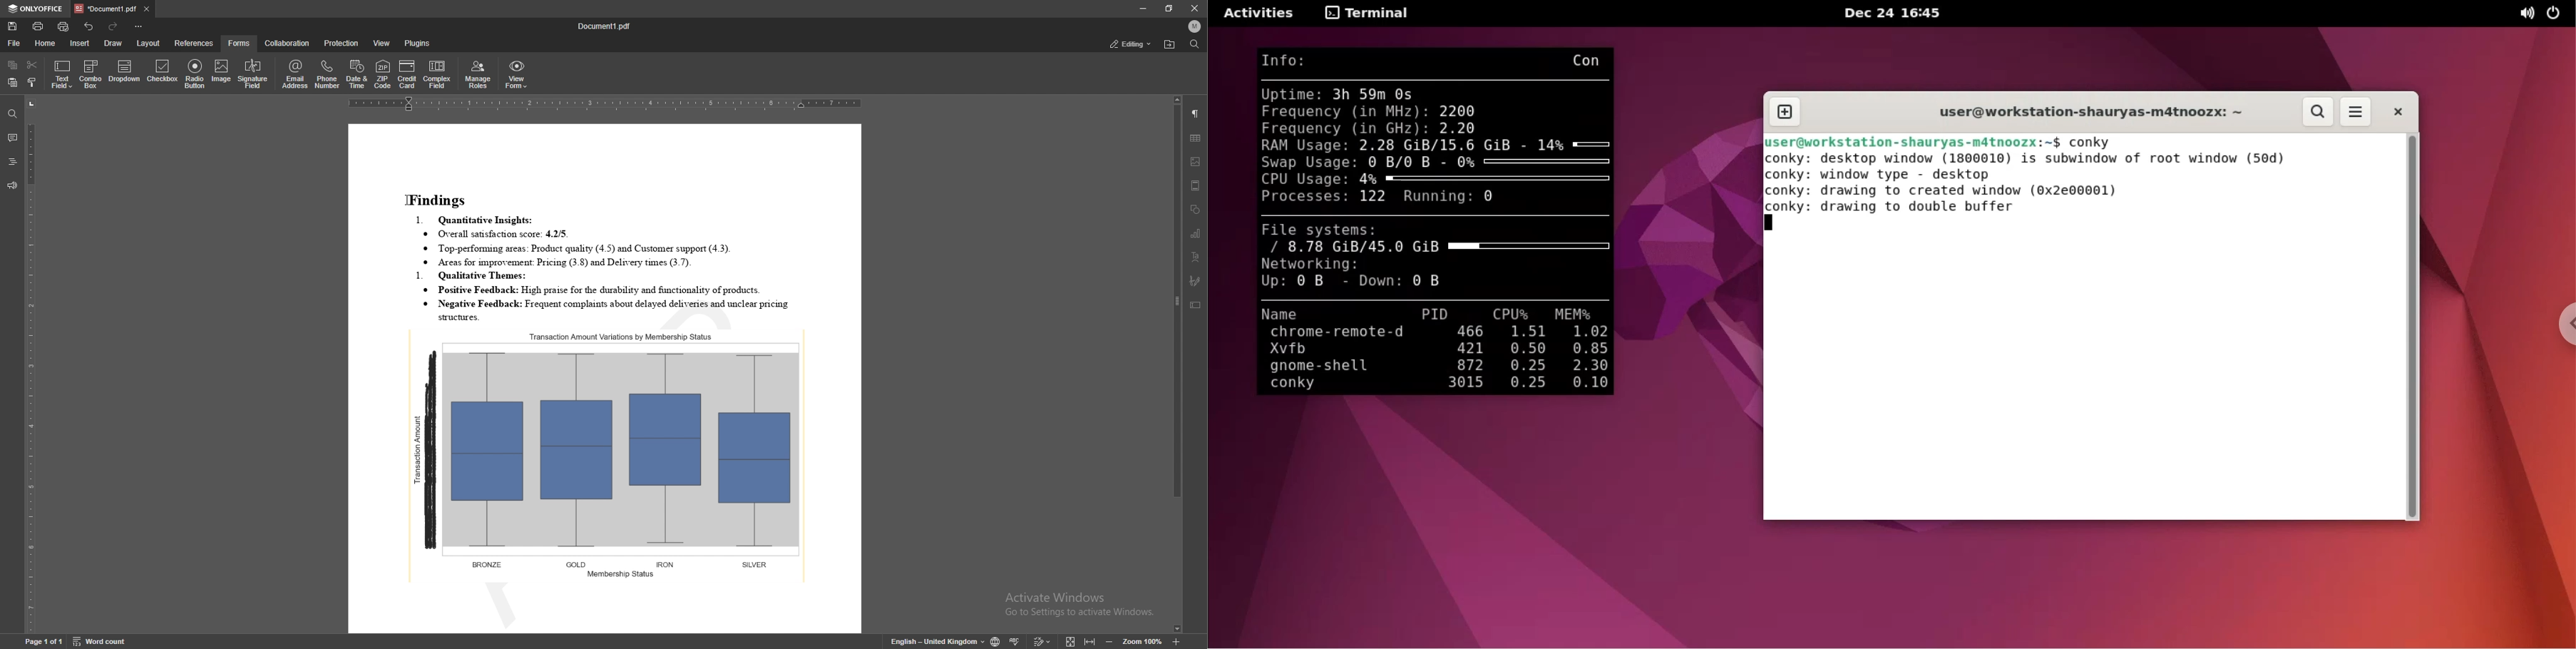 This screenshot has width=2576, height=672. What do you see at coordinates (89, 27) in the screenshot?
I see `undo` at bounding box center [89, 27].